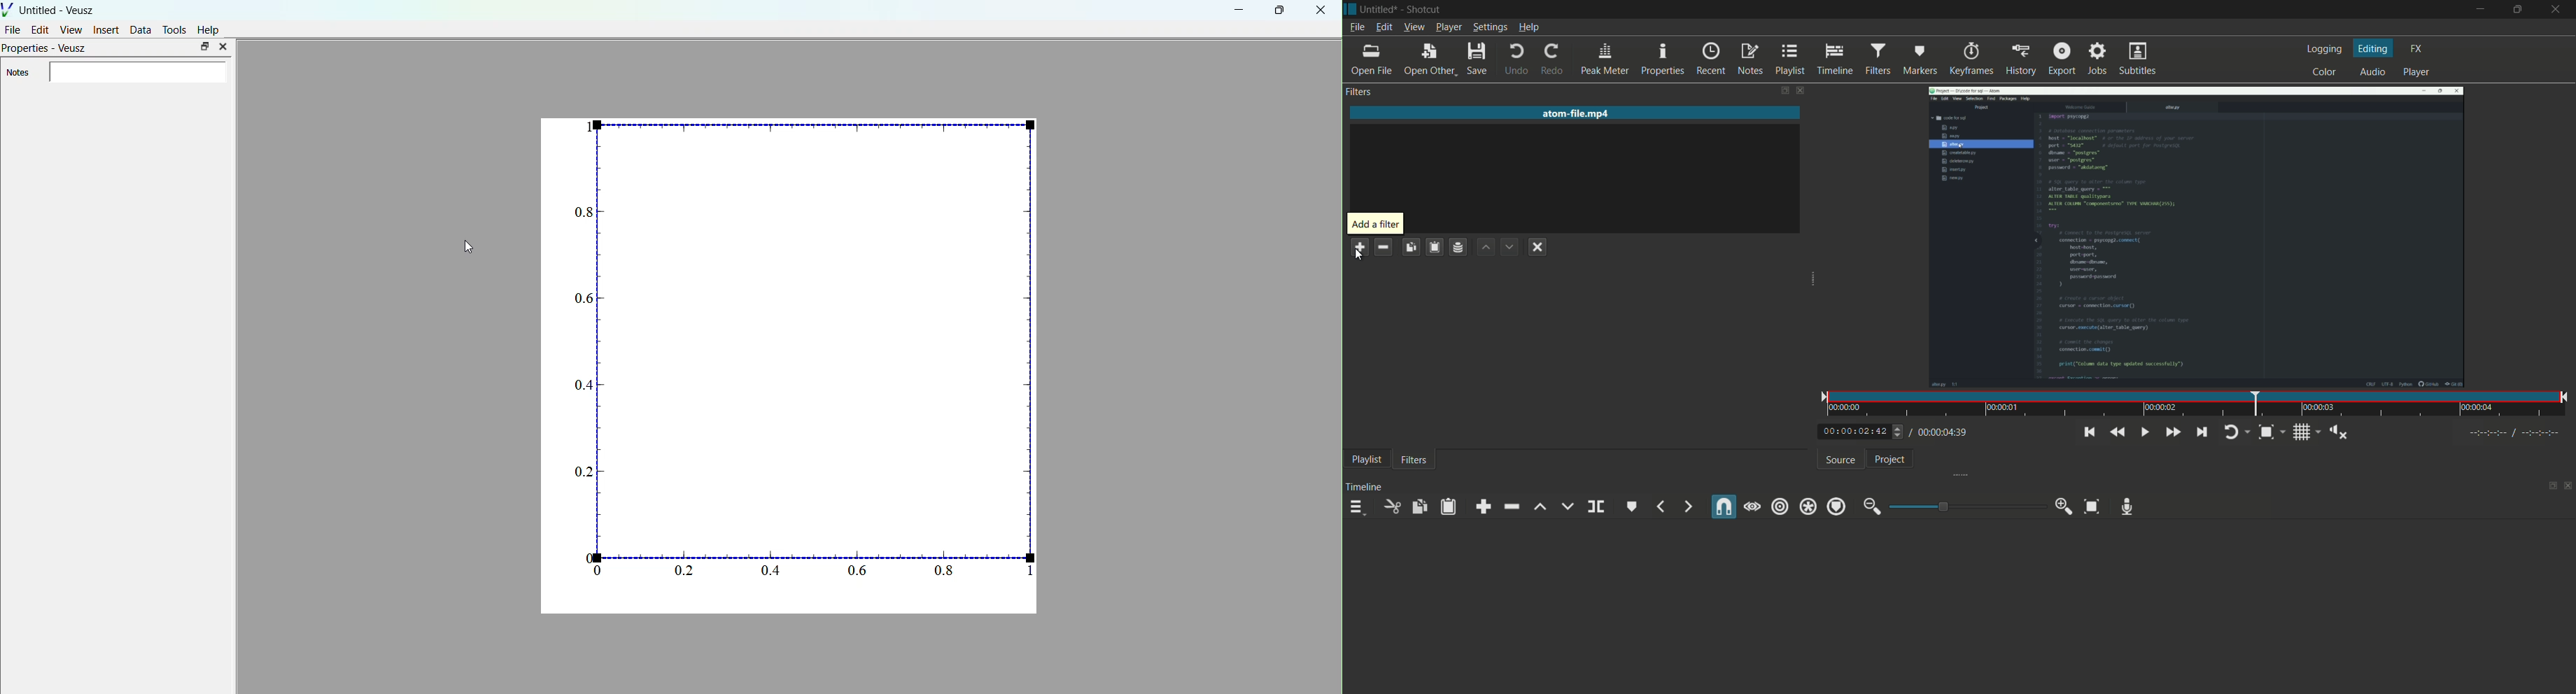 The height and width of the screenshot is (700, 2576). What do you see at coordinates (1411, 247) in the screenshot?
I see `copy checked filters` at bounding box center [1411, 247].